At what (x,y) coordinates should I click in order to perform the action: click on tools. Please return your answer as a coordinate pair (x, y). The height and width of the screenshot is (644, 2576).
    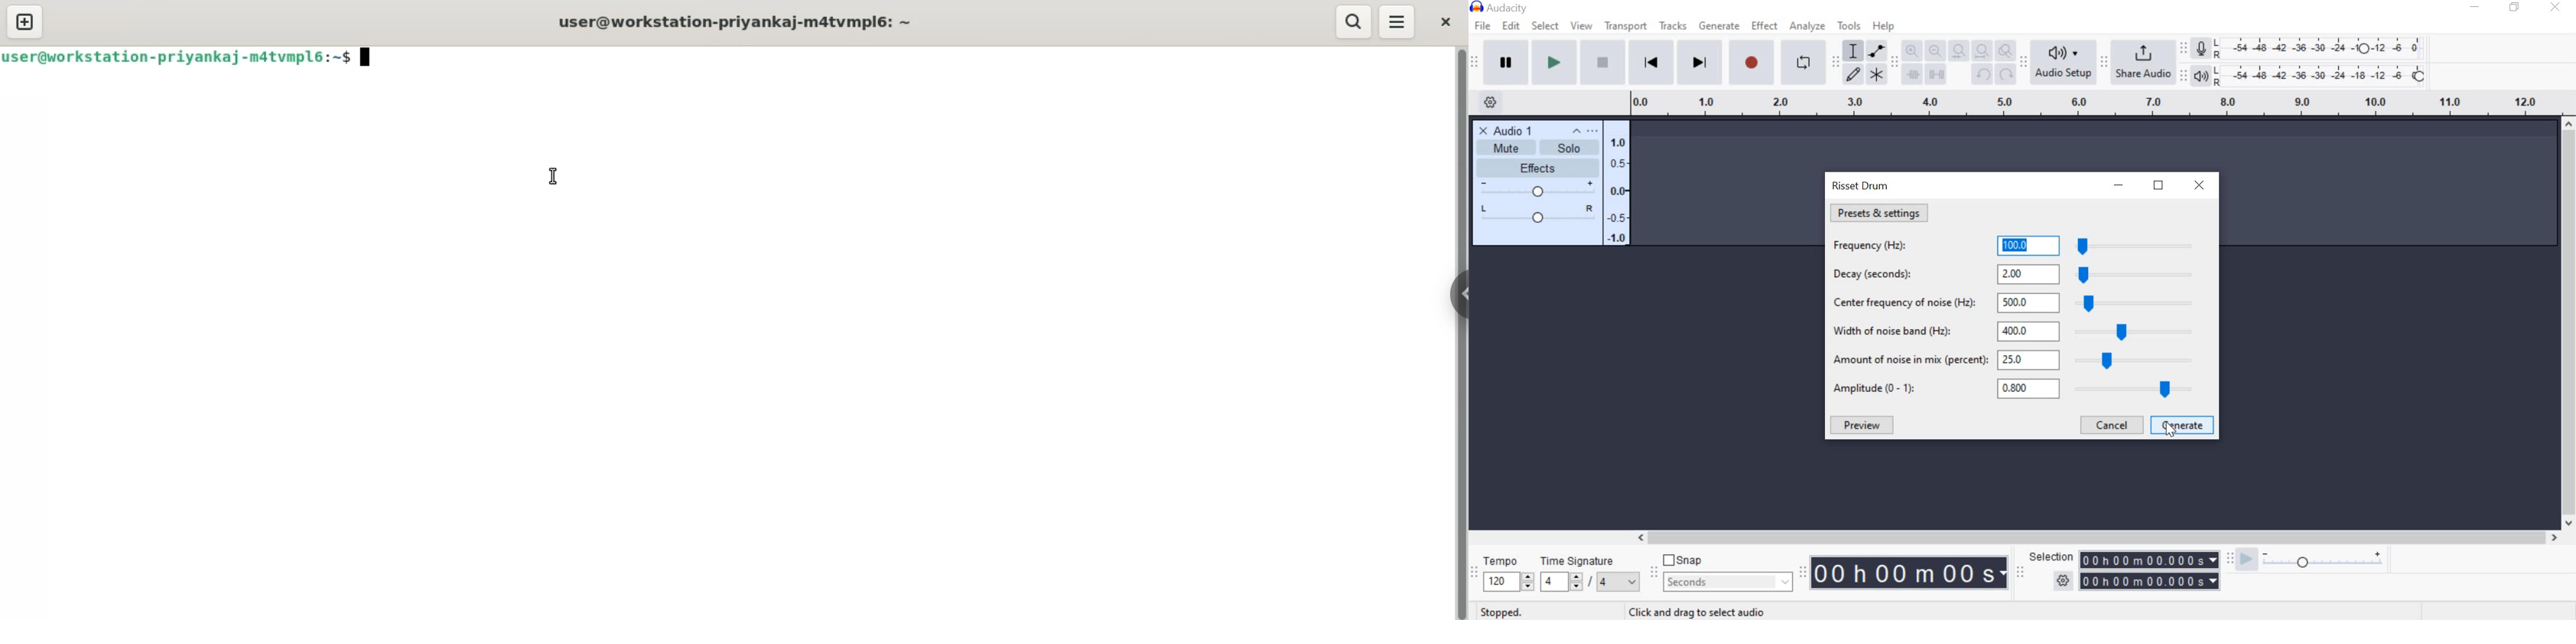
    Looking at the image, I should click on (1849, 28).